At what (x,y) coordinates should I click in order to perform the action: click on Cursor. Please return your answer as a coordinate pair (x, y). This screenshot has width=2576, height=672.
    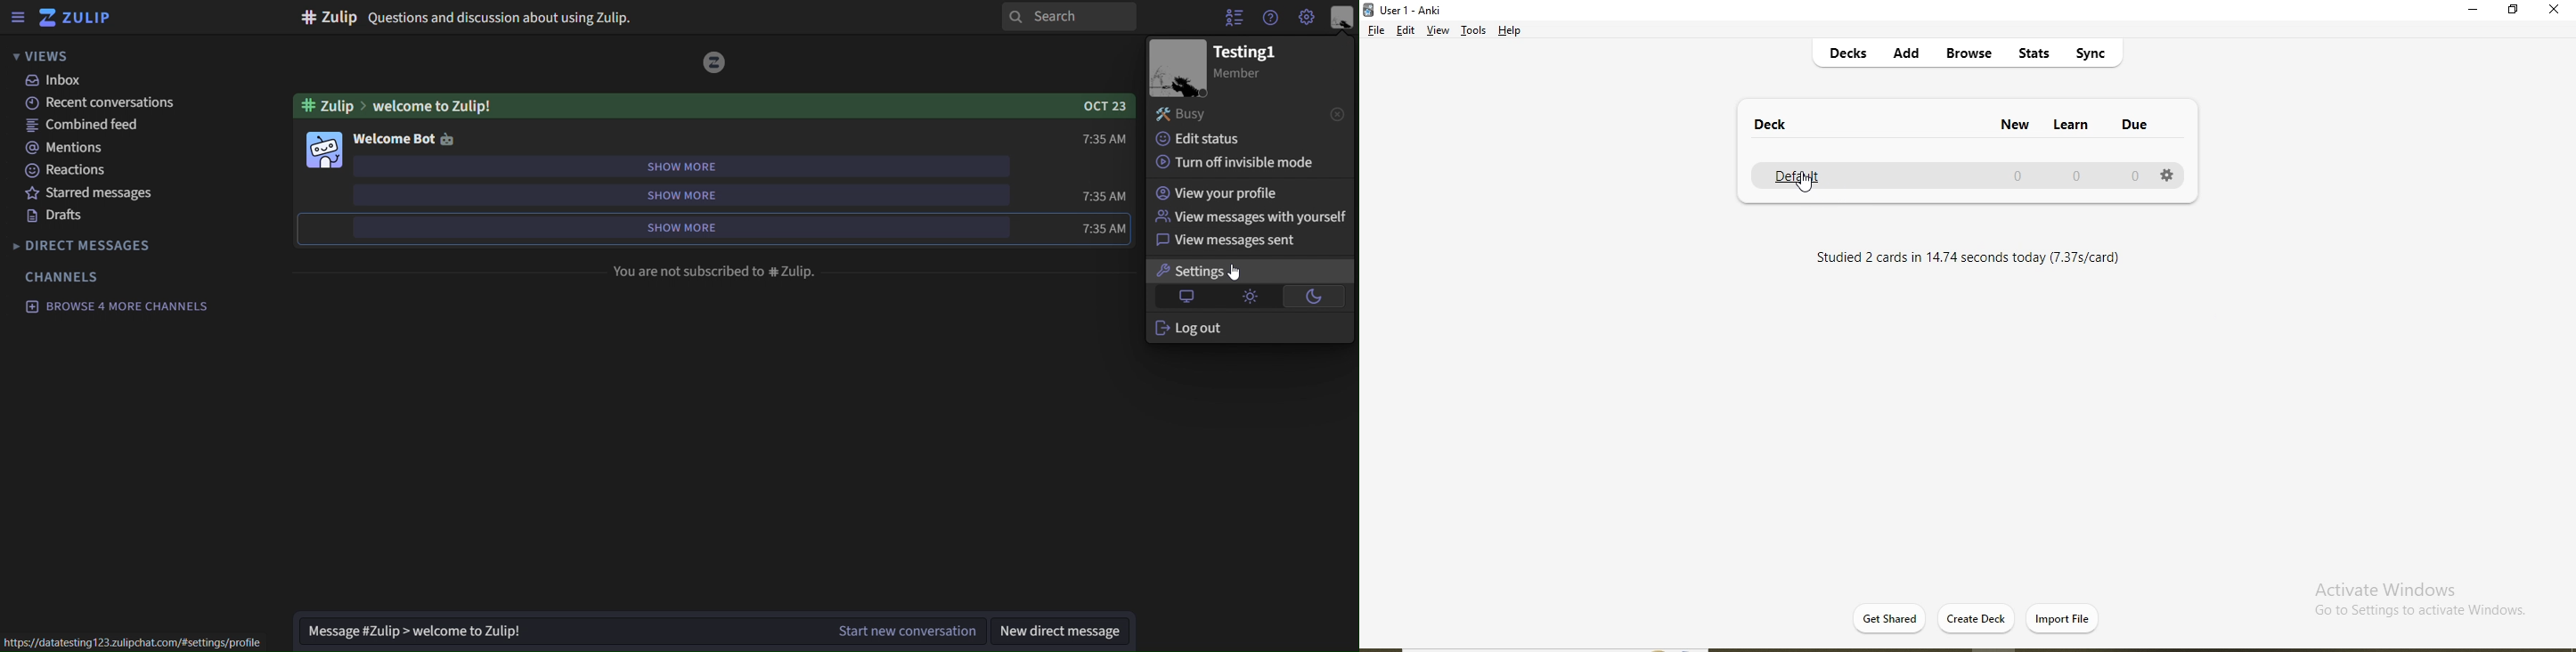
    Looking at the image, I should click on (1804, 185).